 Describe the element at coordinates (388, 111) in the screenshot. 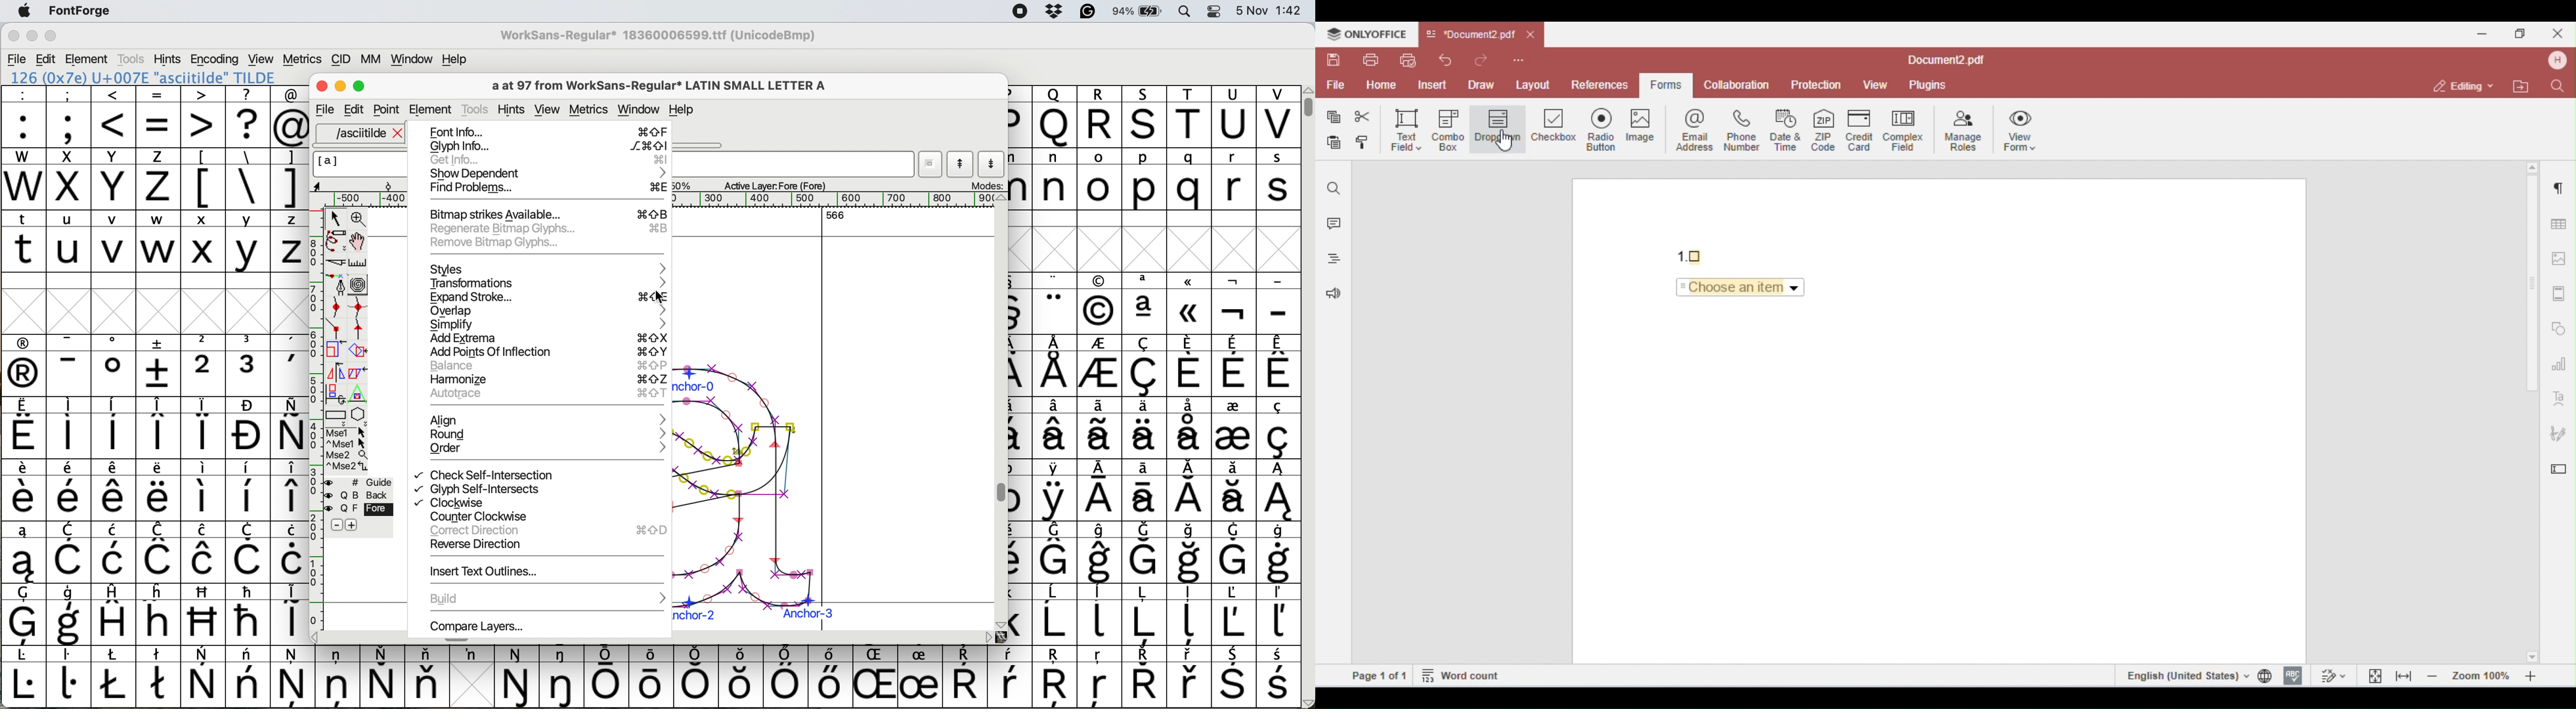

I see `Point` at that location.